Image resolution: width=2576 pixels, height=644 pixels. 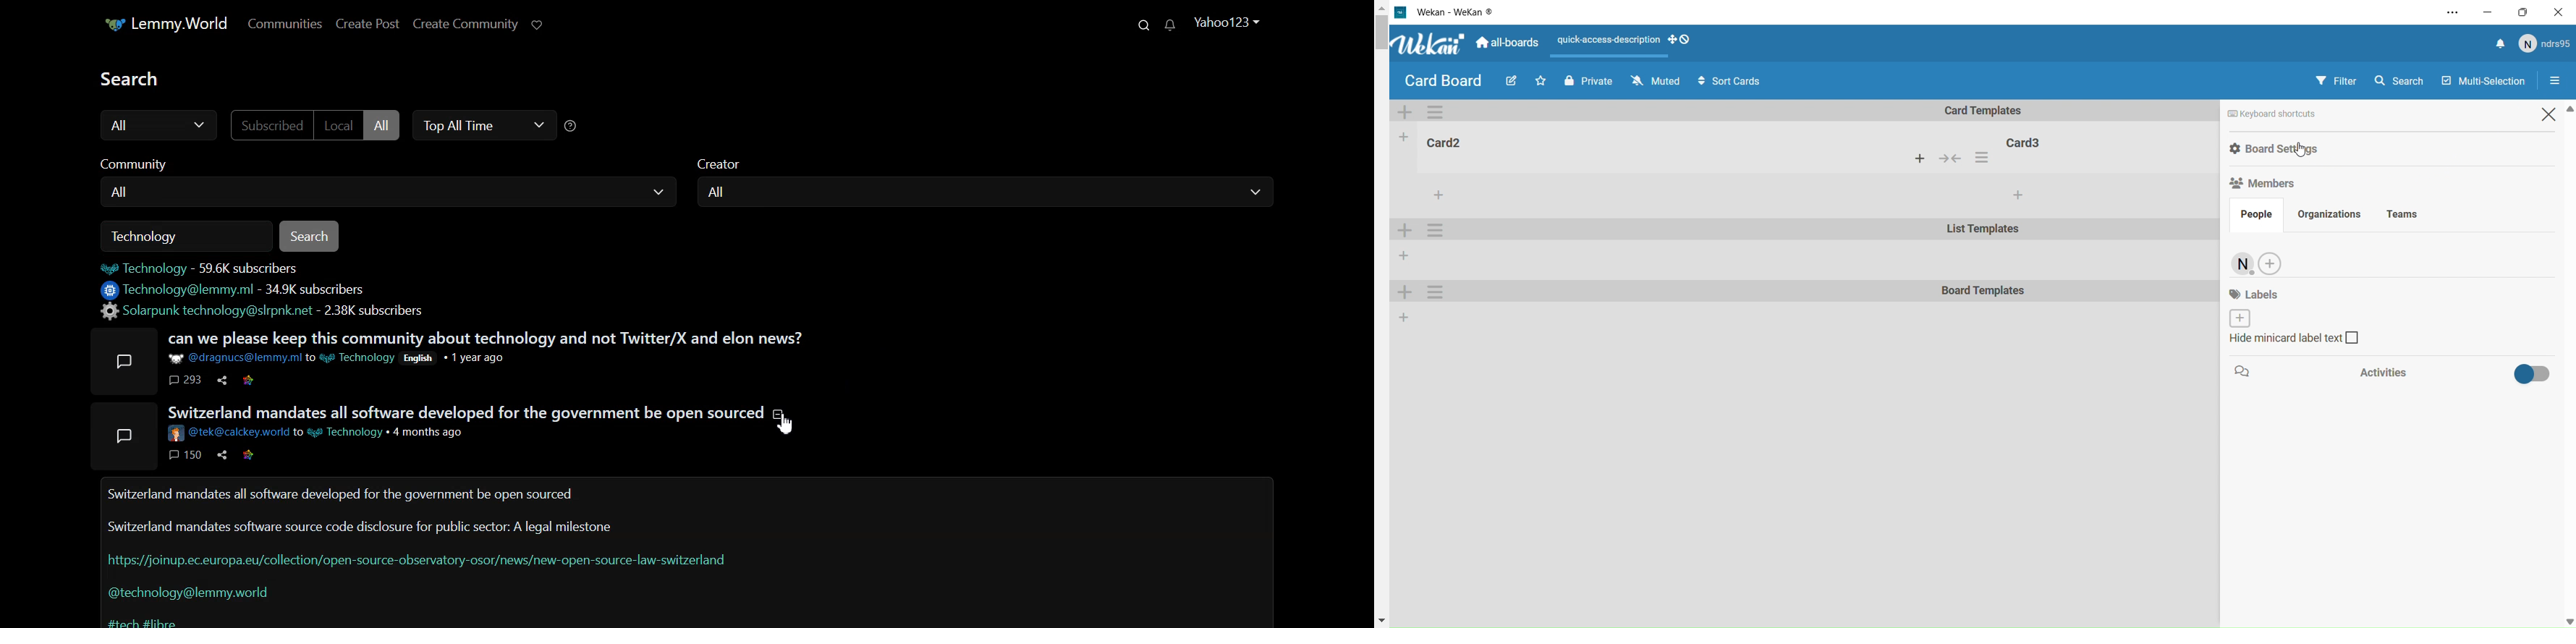 I want to click on https://joinup.ec.europa.eu/collection/open-source-observatory-osor/news/new-open-source-law-switzerland, so click(x=418, y=560).